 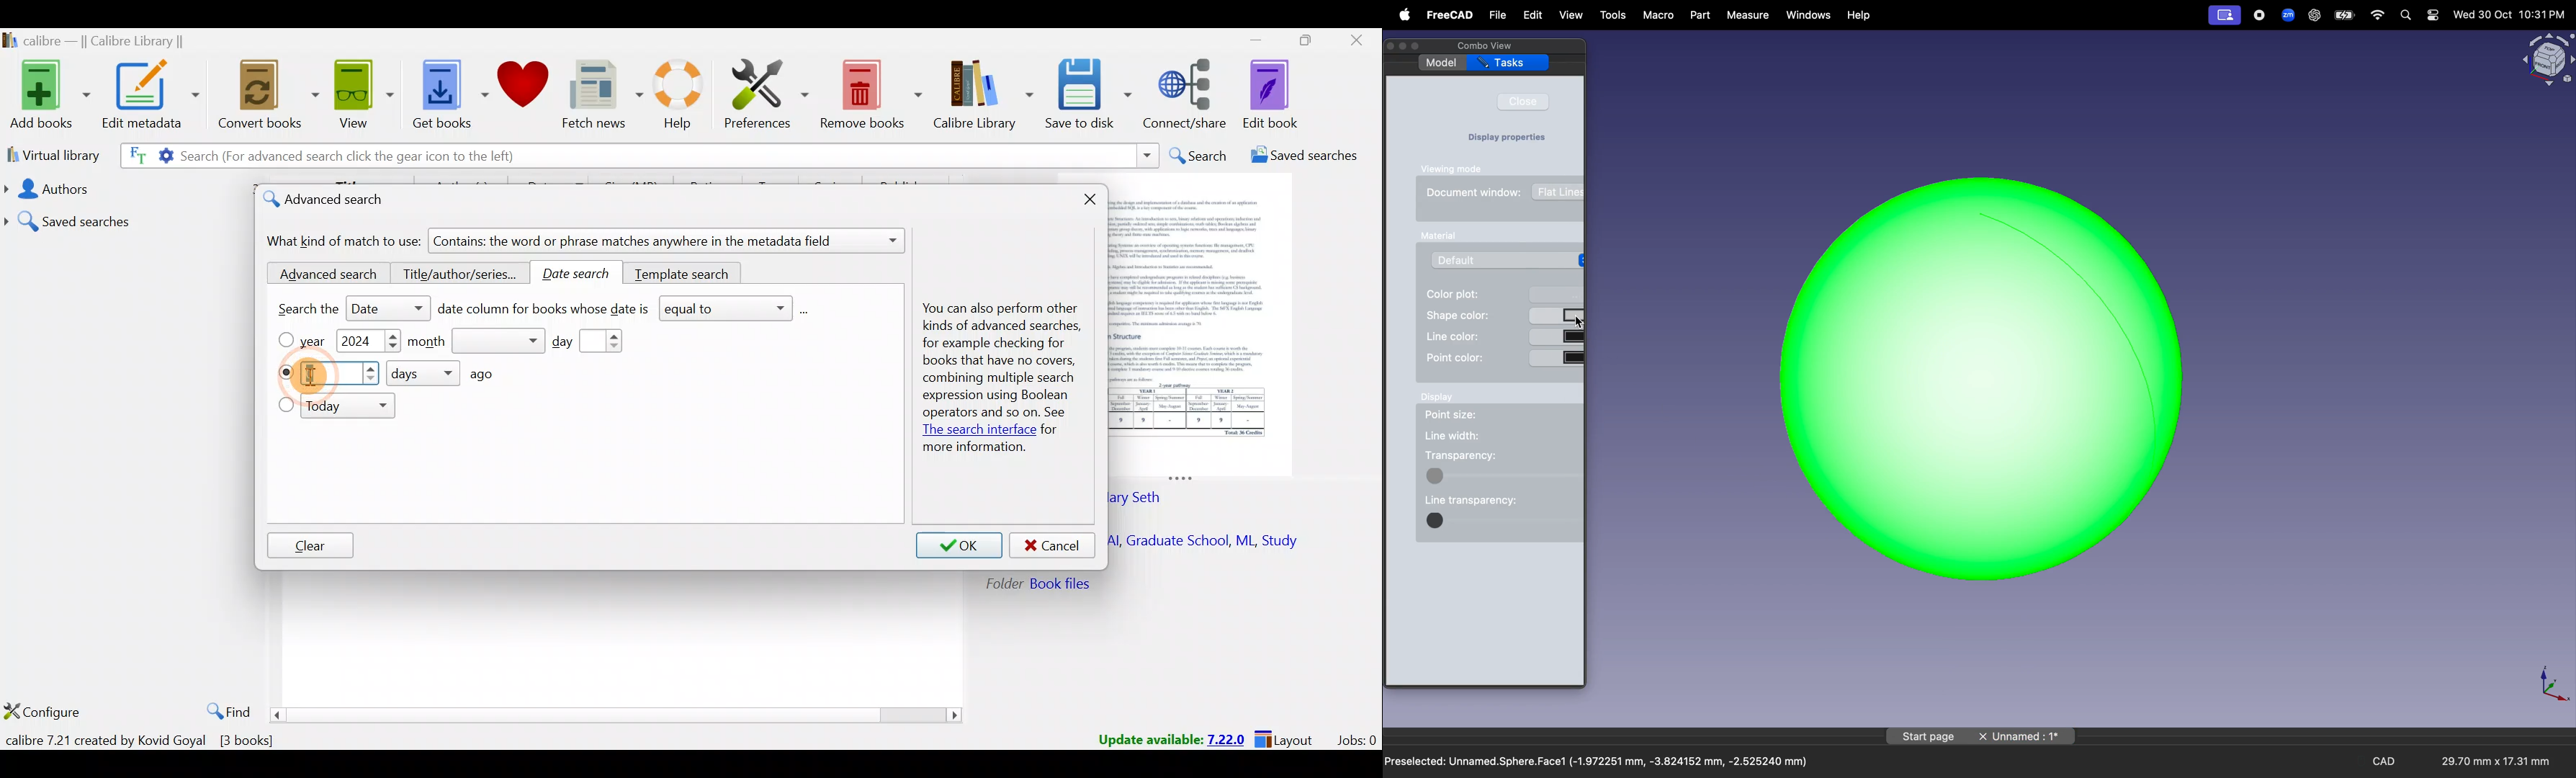 I want to click on Minimize, so click(x=1248, y=40).